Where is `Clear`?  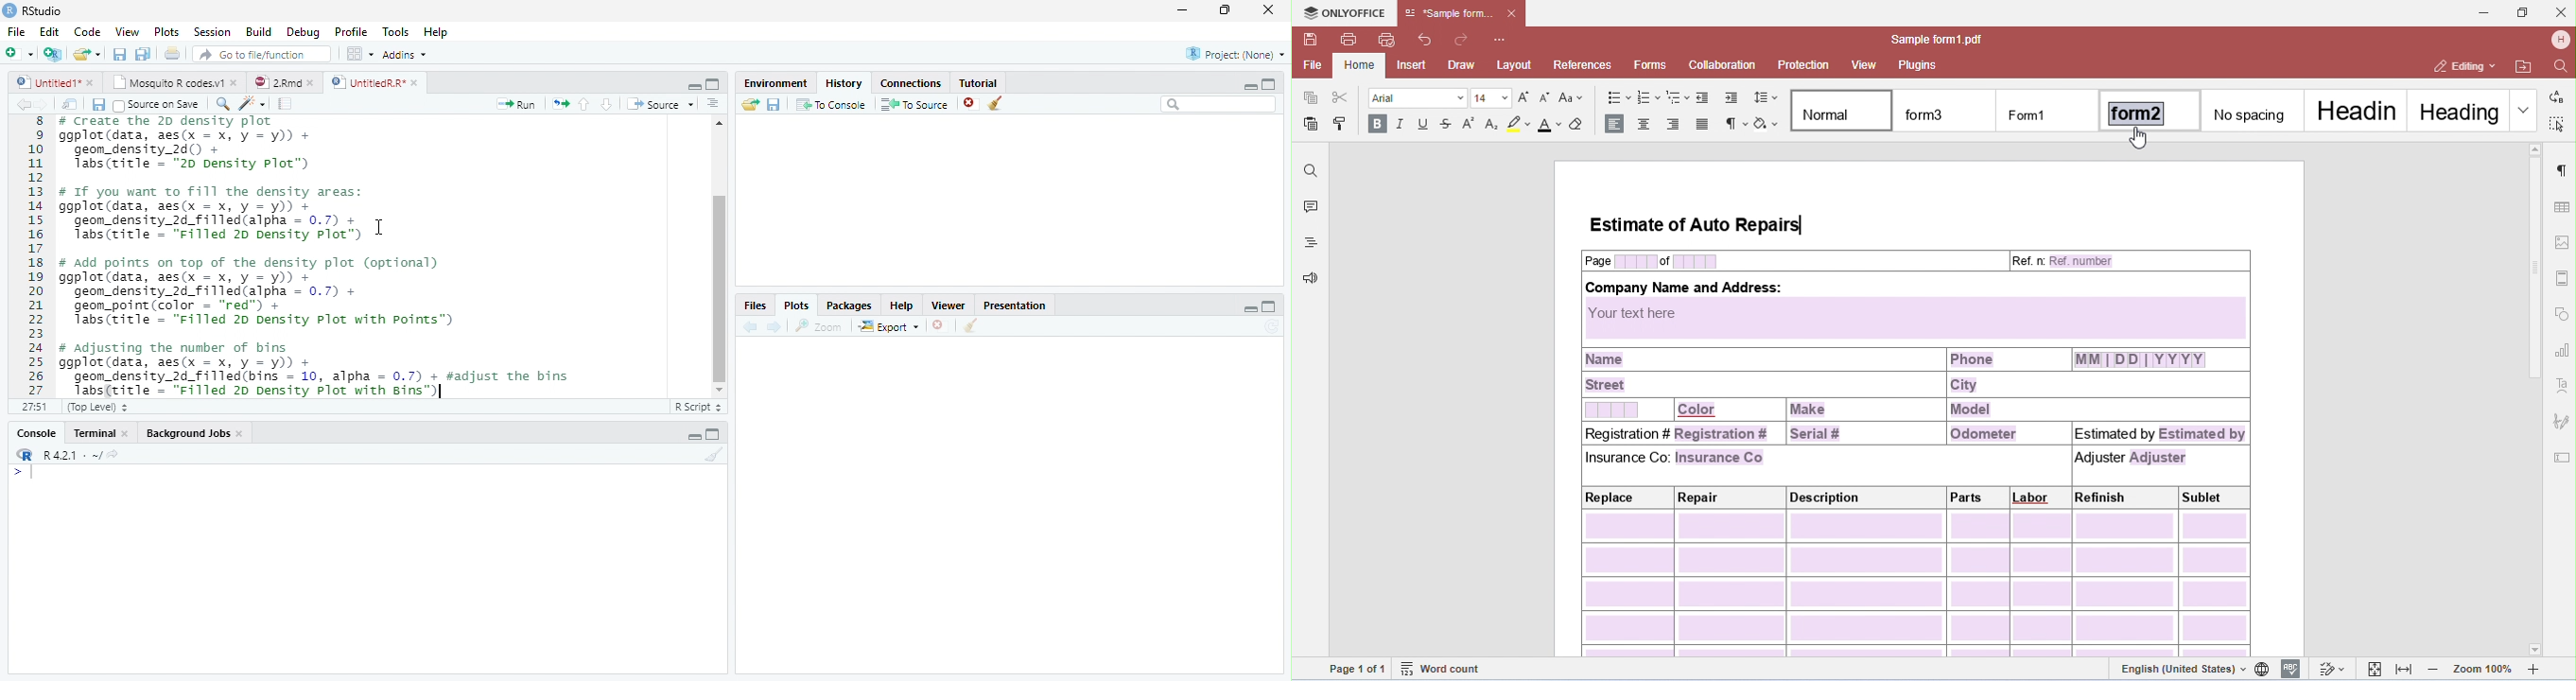
Clear is located at coordinates (715, 454).